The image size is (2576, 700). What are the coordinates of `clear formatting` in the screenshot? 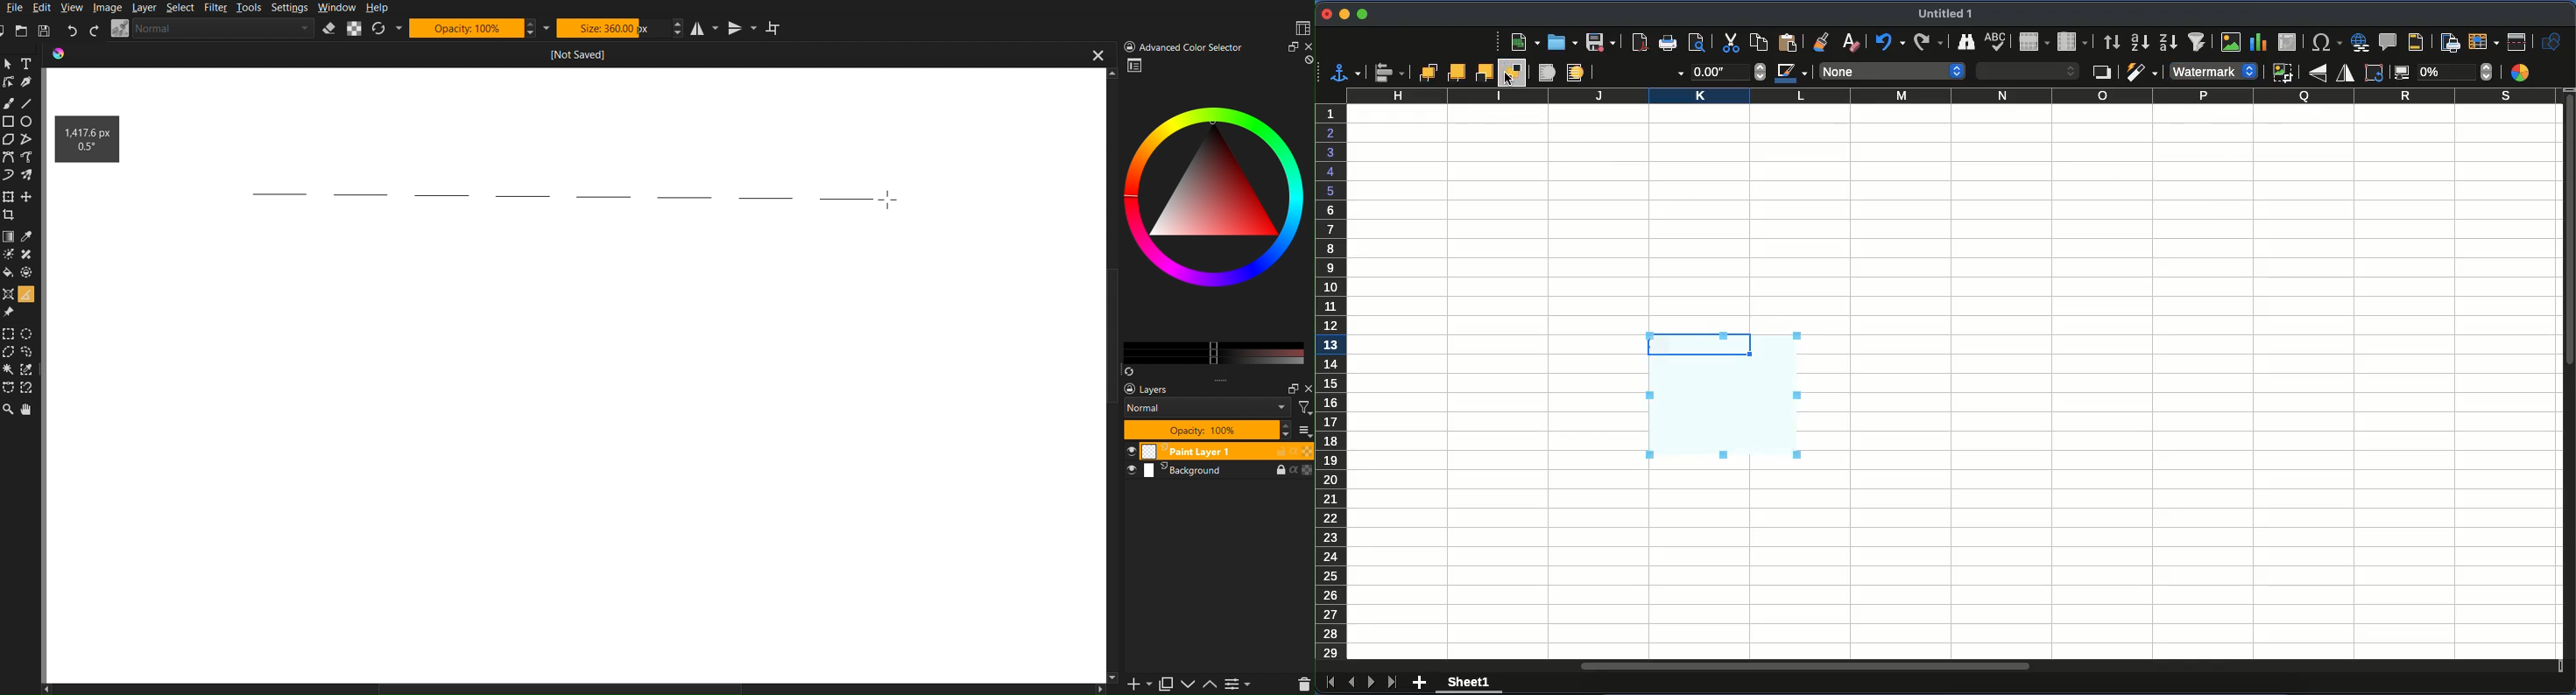 It's located at (1857, 41).